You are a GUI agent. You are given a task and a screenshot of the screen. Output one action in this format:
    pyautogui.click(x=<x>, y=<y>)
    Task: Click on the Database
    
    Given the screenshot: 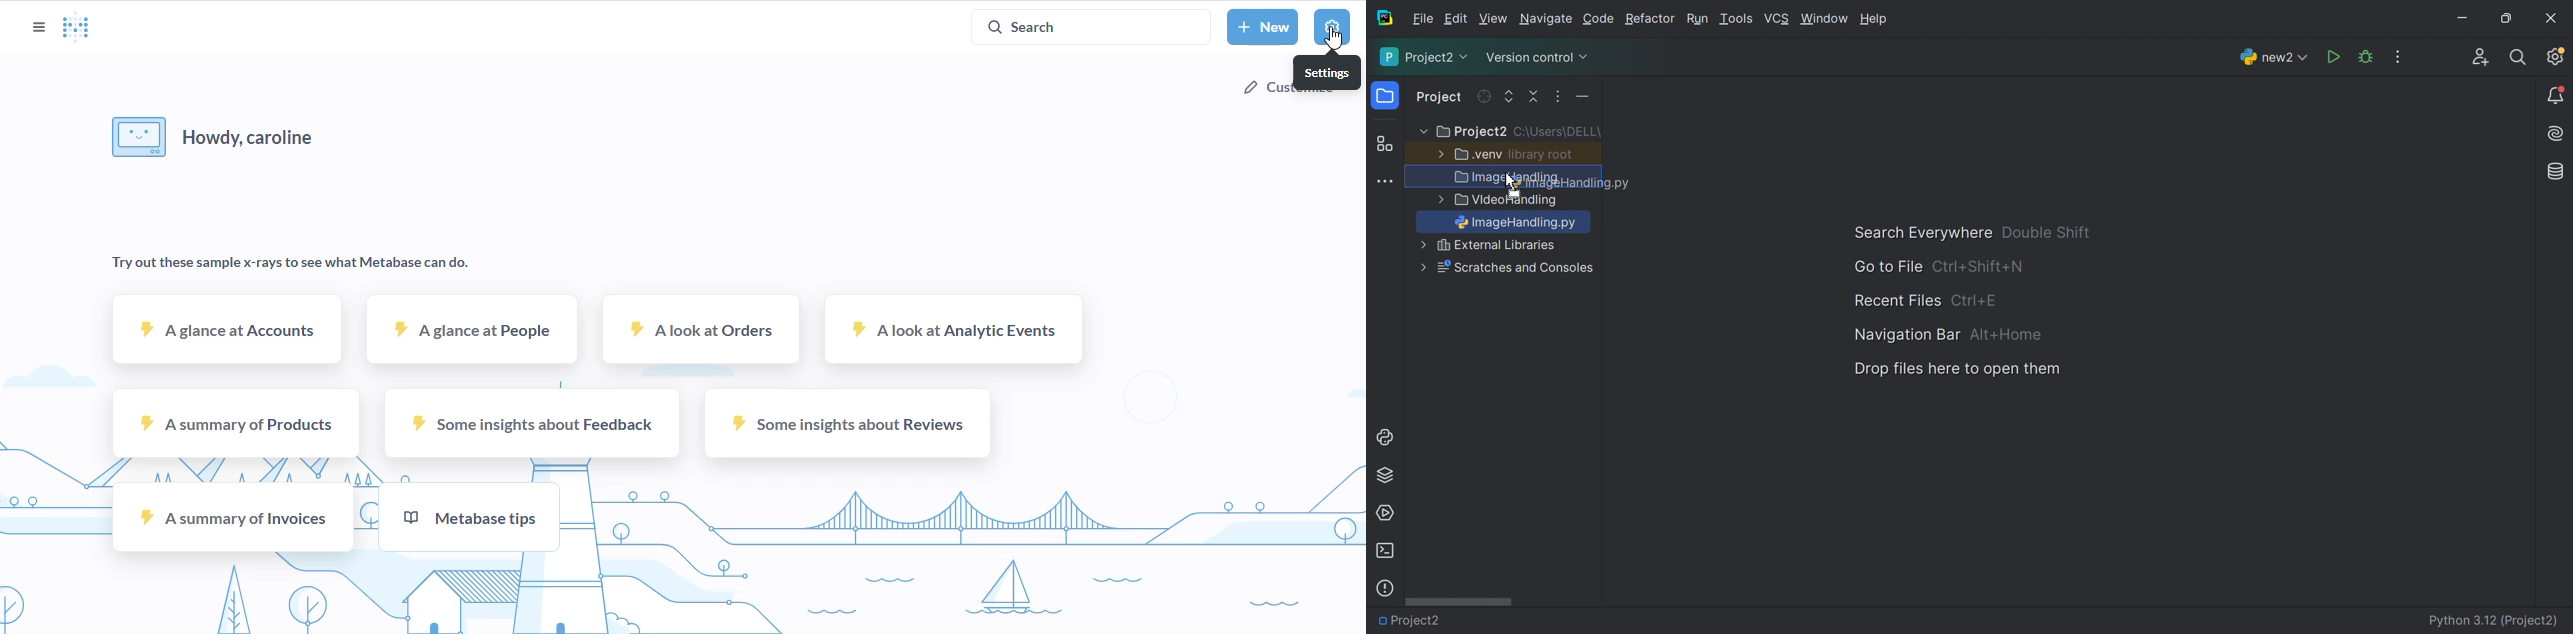 What is the action you would take?
    pyautogui.click(x=2557, y=172)
    